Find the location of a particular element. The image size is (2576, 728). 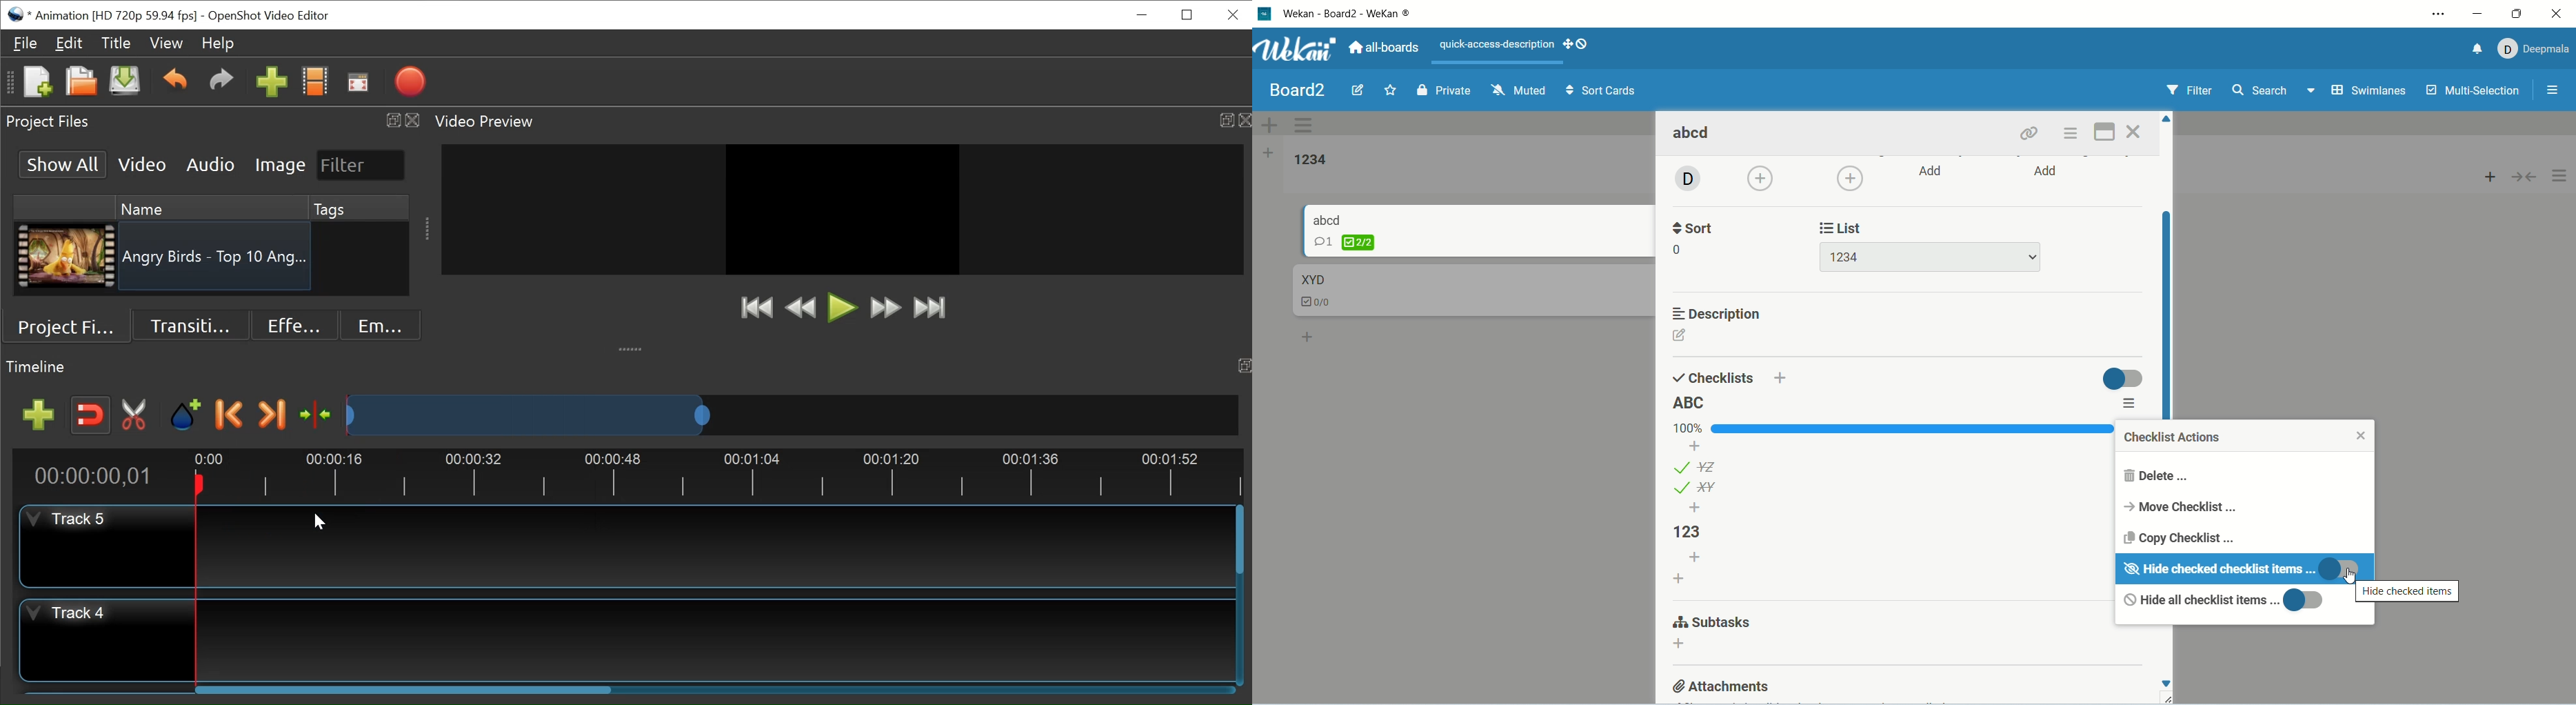

Add Track is located at coordinates (38, 415).